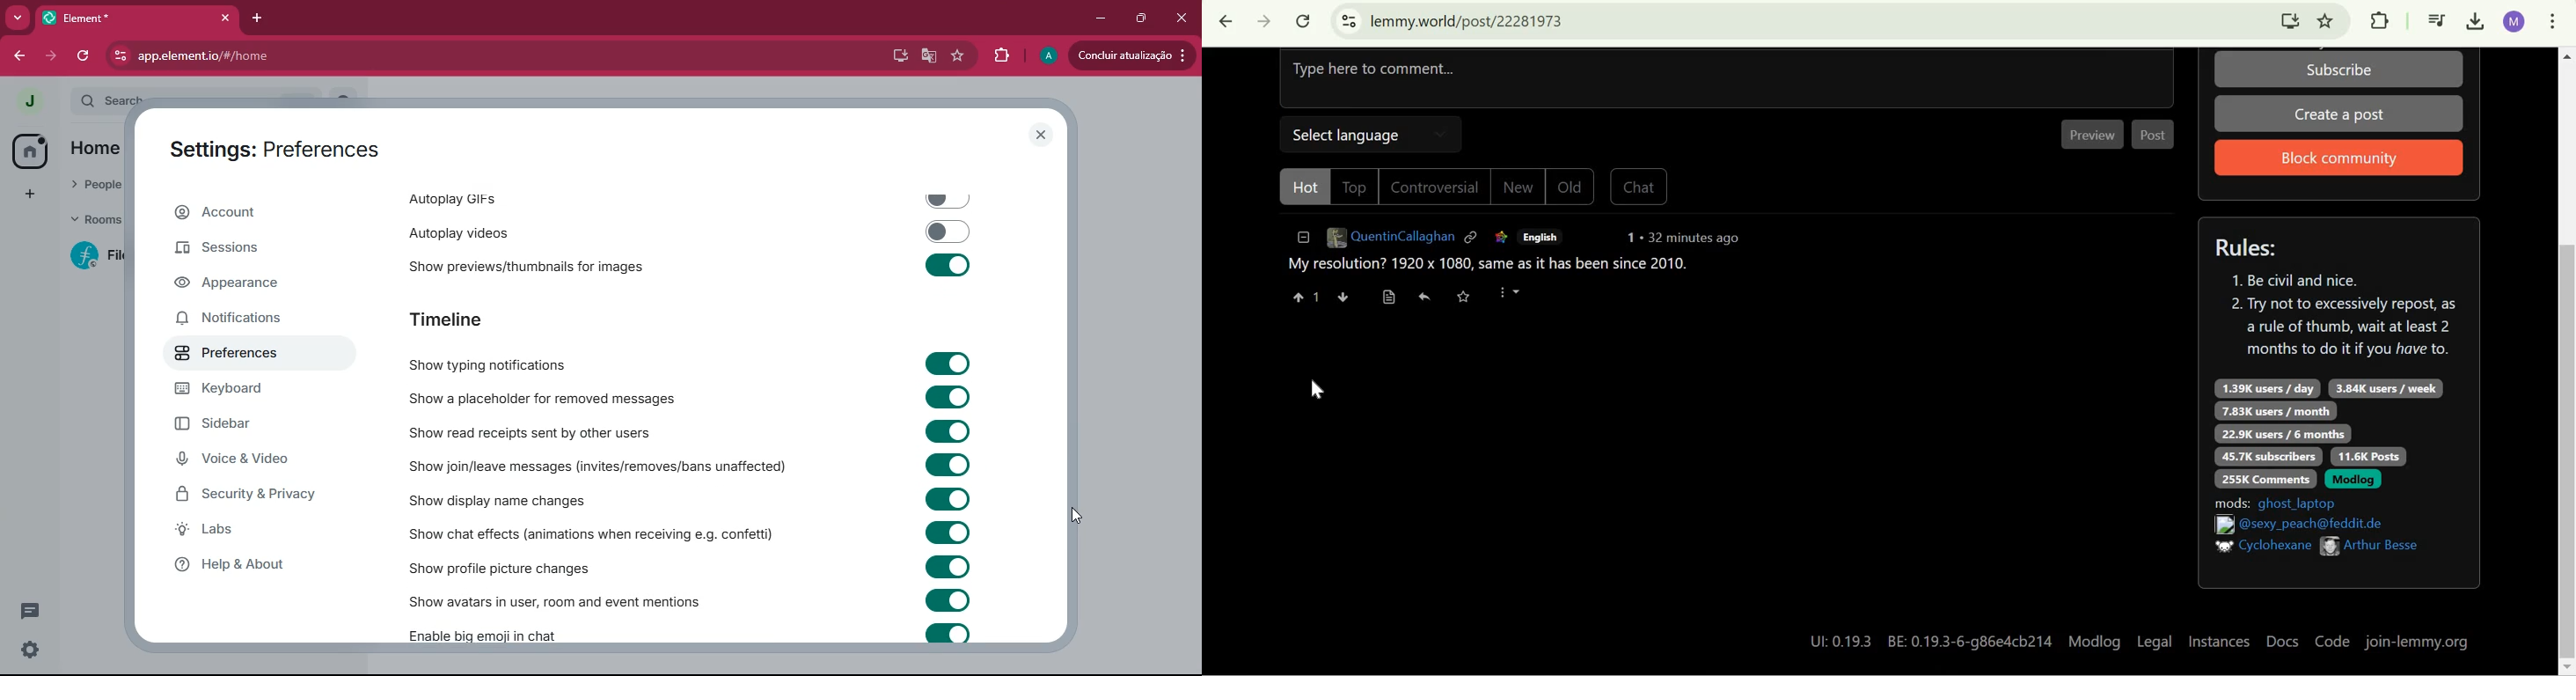 The height and width of the screenshot is (700, 2576). Describe the element at coordinates (20, 56) in the screenshot. I see `back` at that location.